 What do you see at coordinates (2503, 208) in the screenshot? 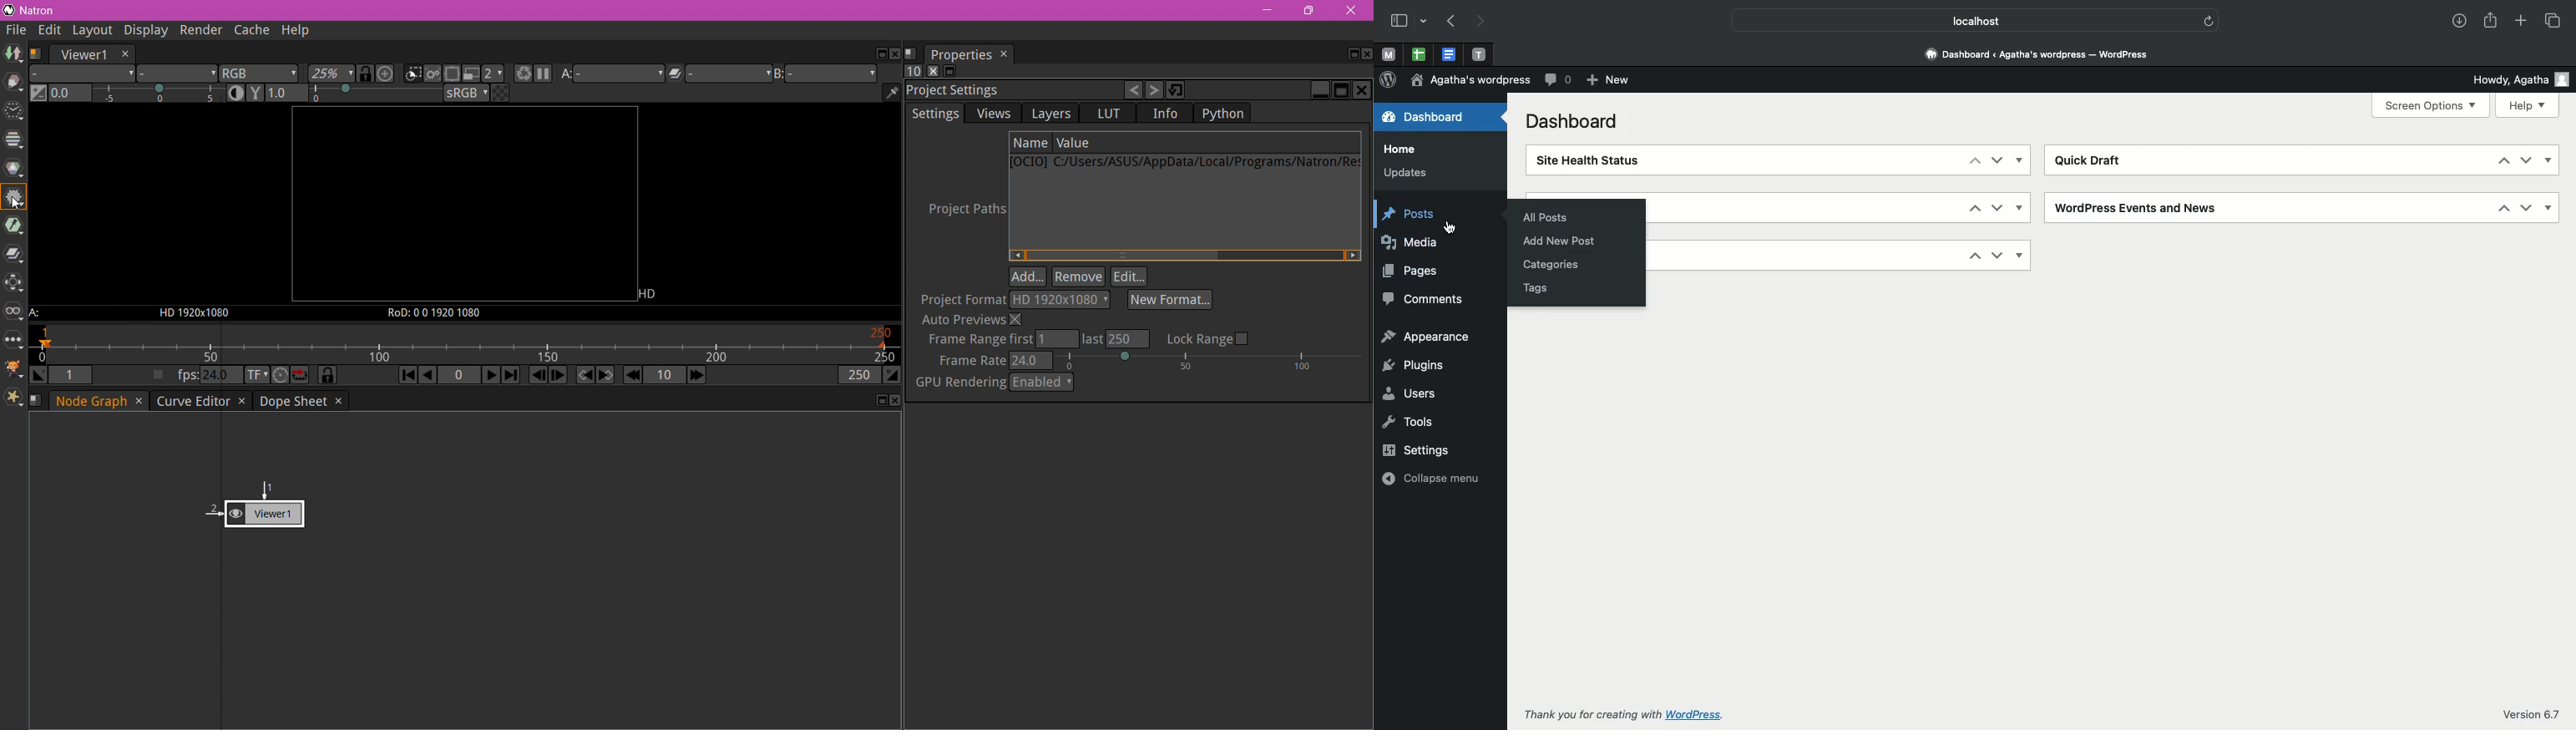
I see `Up` at bounding box center [2503, 208].